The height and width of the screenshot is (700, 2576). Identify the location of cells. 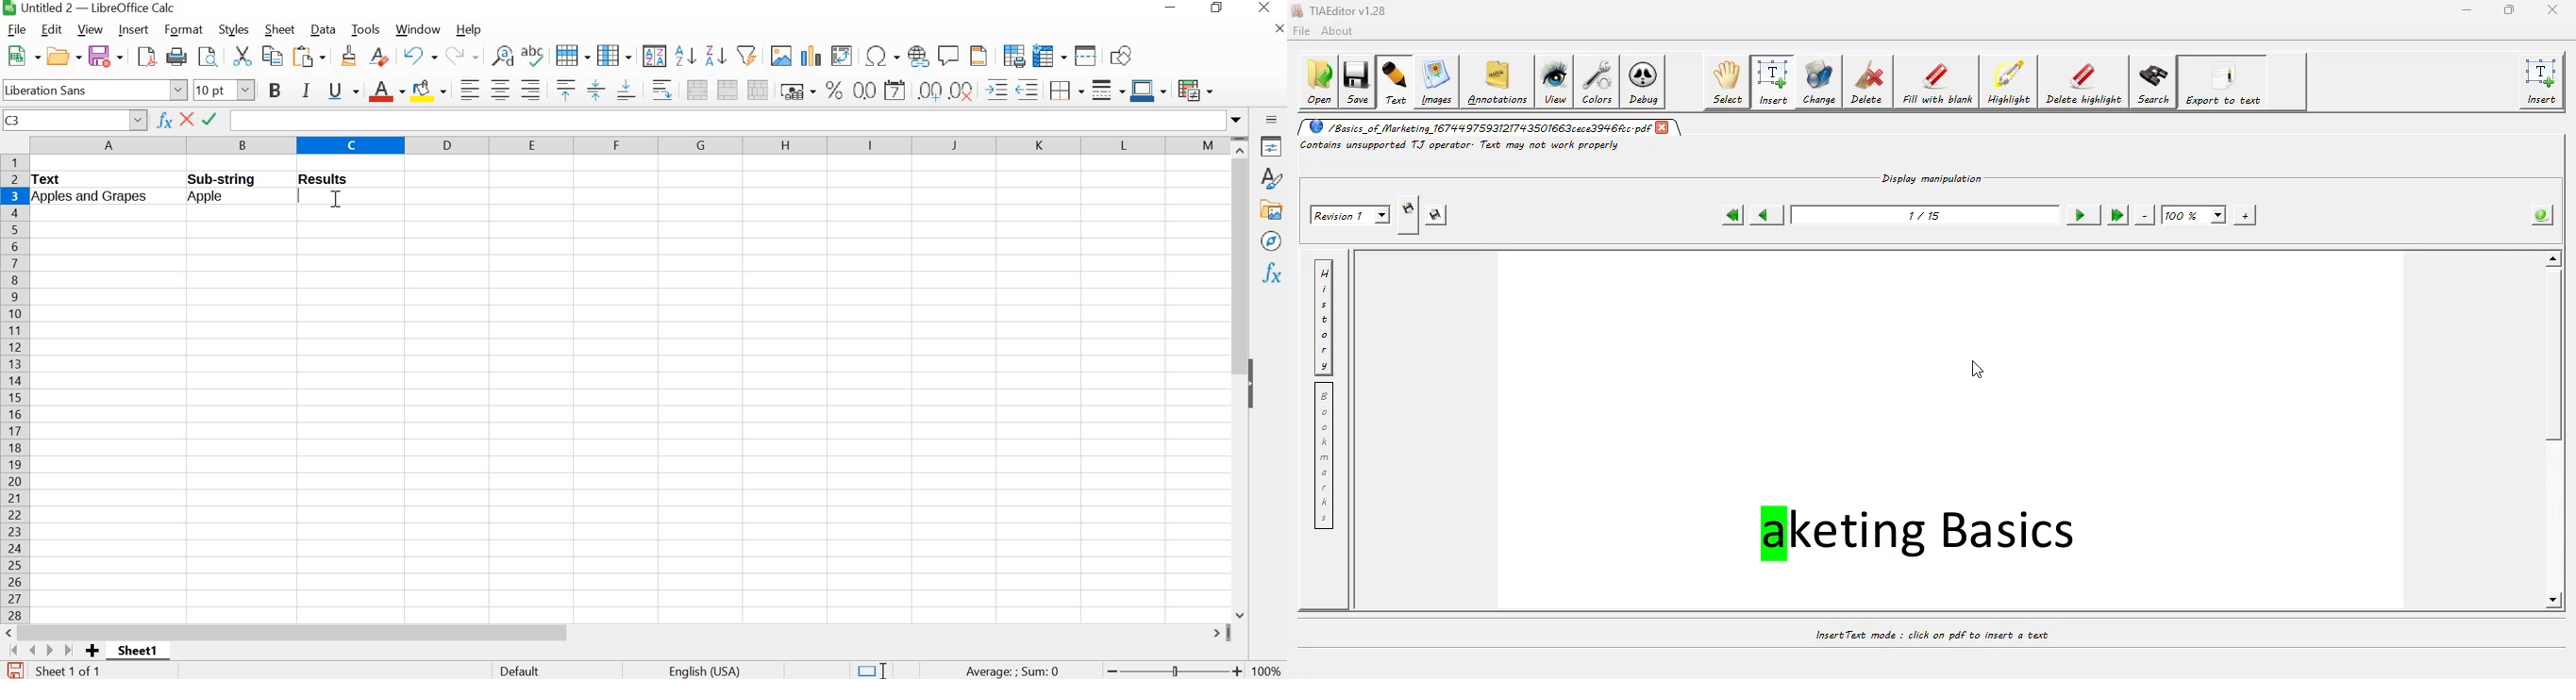
(801, 185).